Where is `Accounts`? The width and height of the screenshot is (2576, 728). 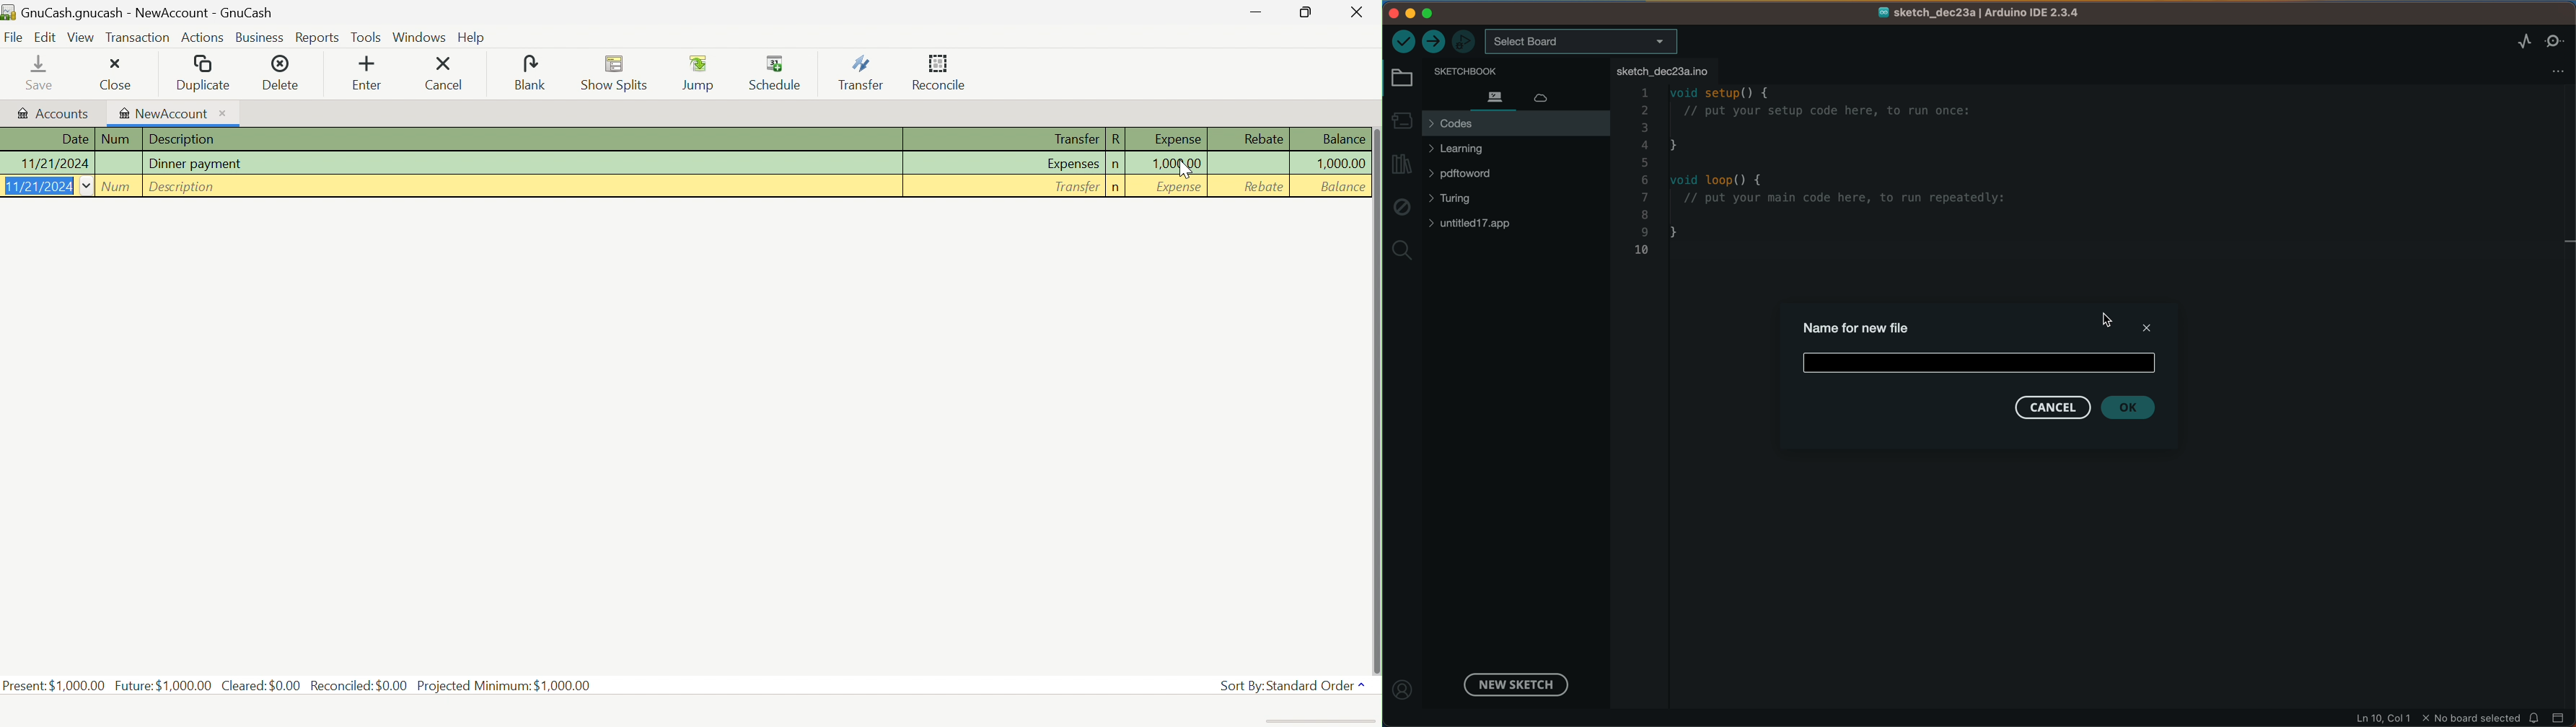 Accounts is located at coordinates (53, 112).